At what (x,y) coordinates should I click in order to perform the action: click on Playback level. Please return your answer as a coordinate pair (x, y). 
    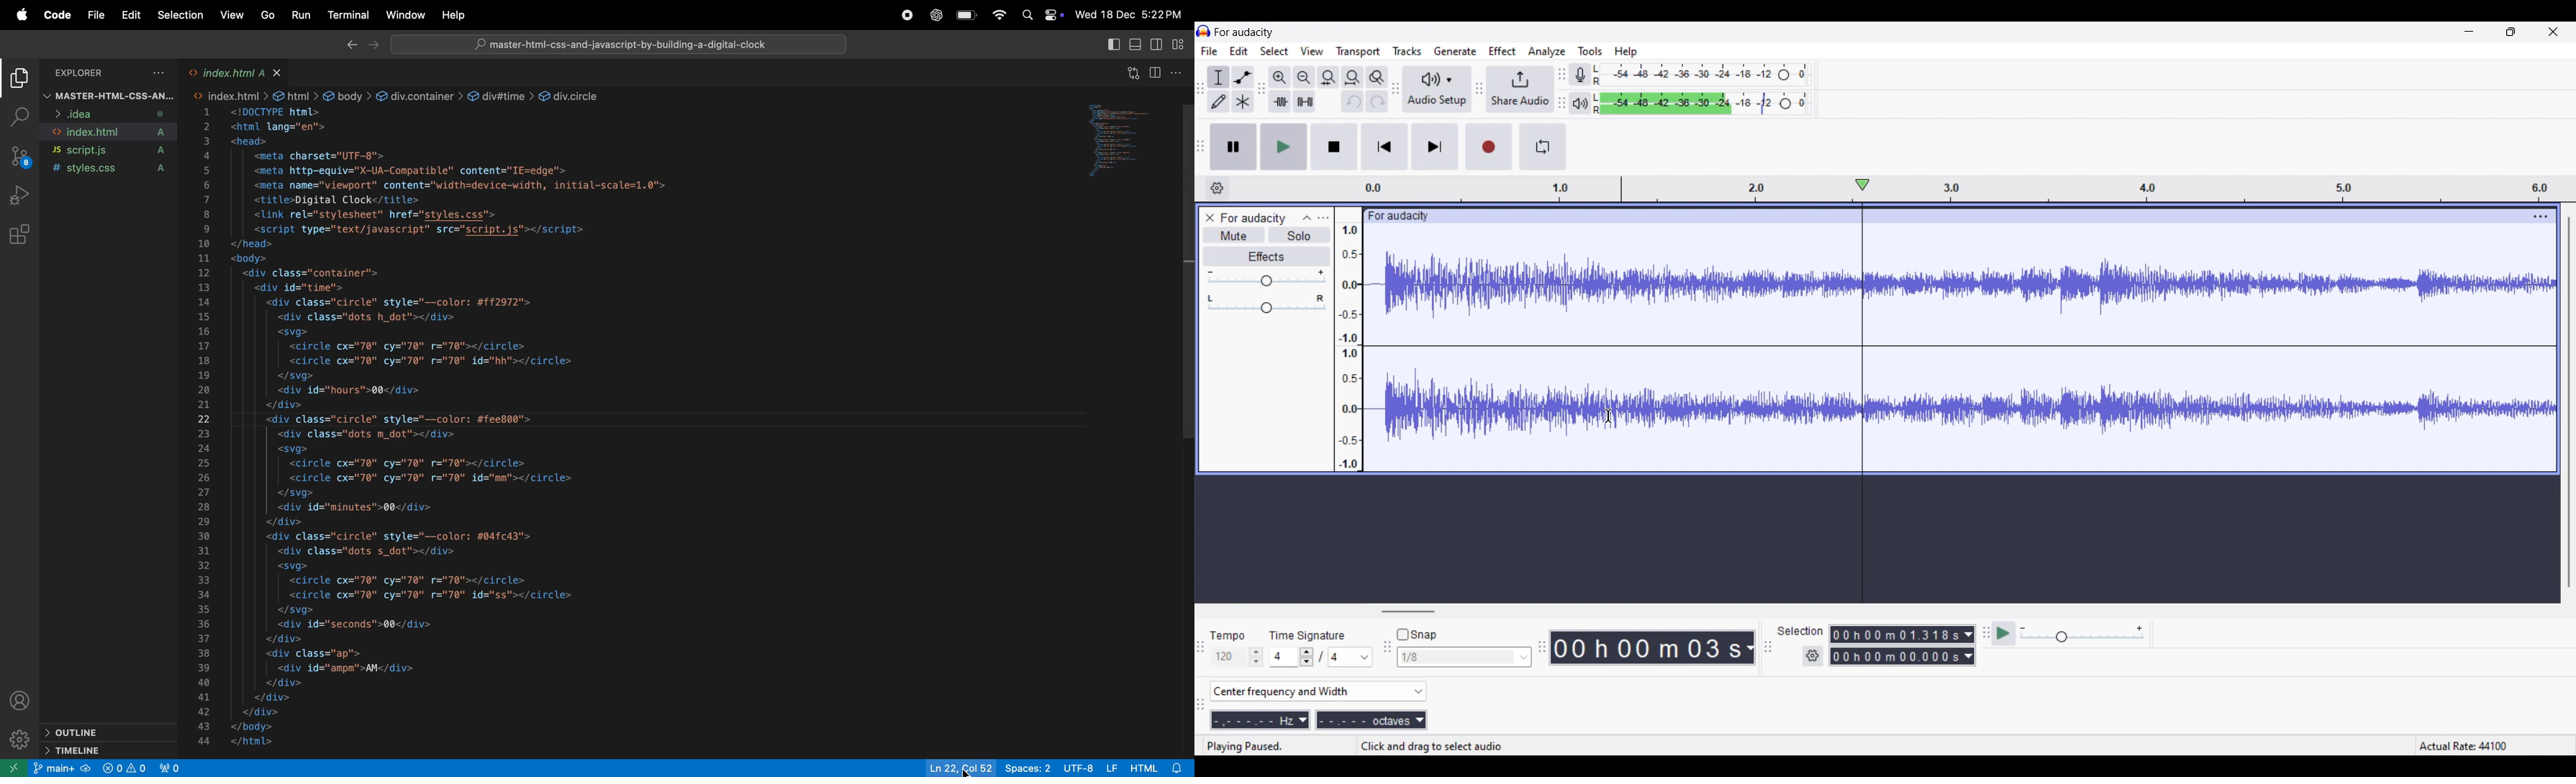
    Looking at the image, I should click on (1700, 104).